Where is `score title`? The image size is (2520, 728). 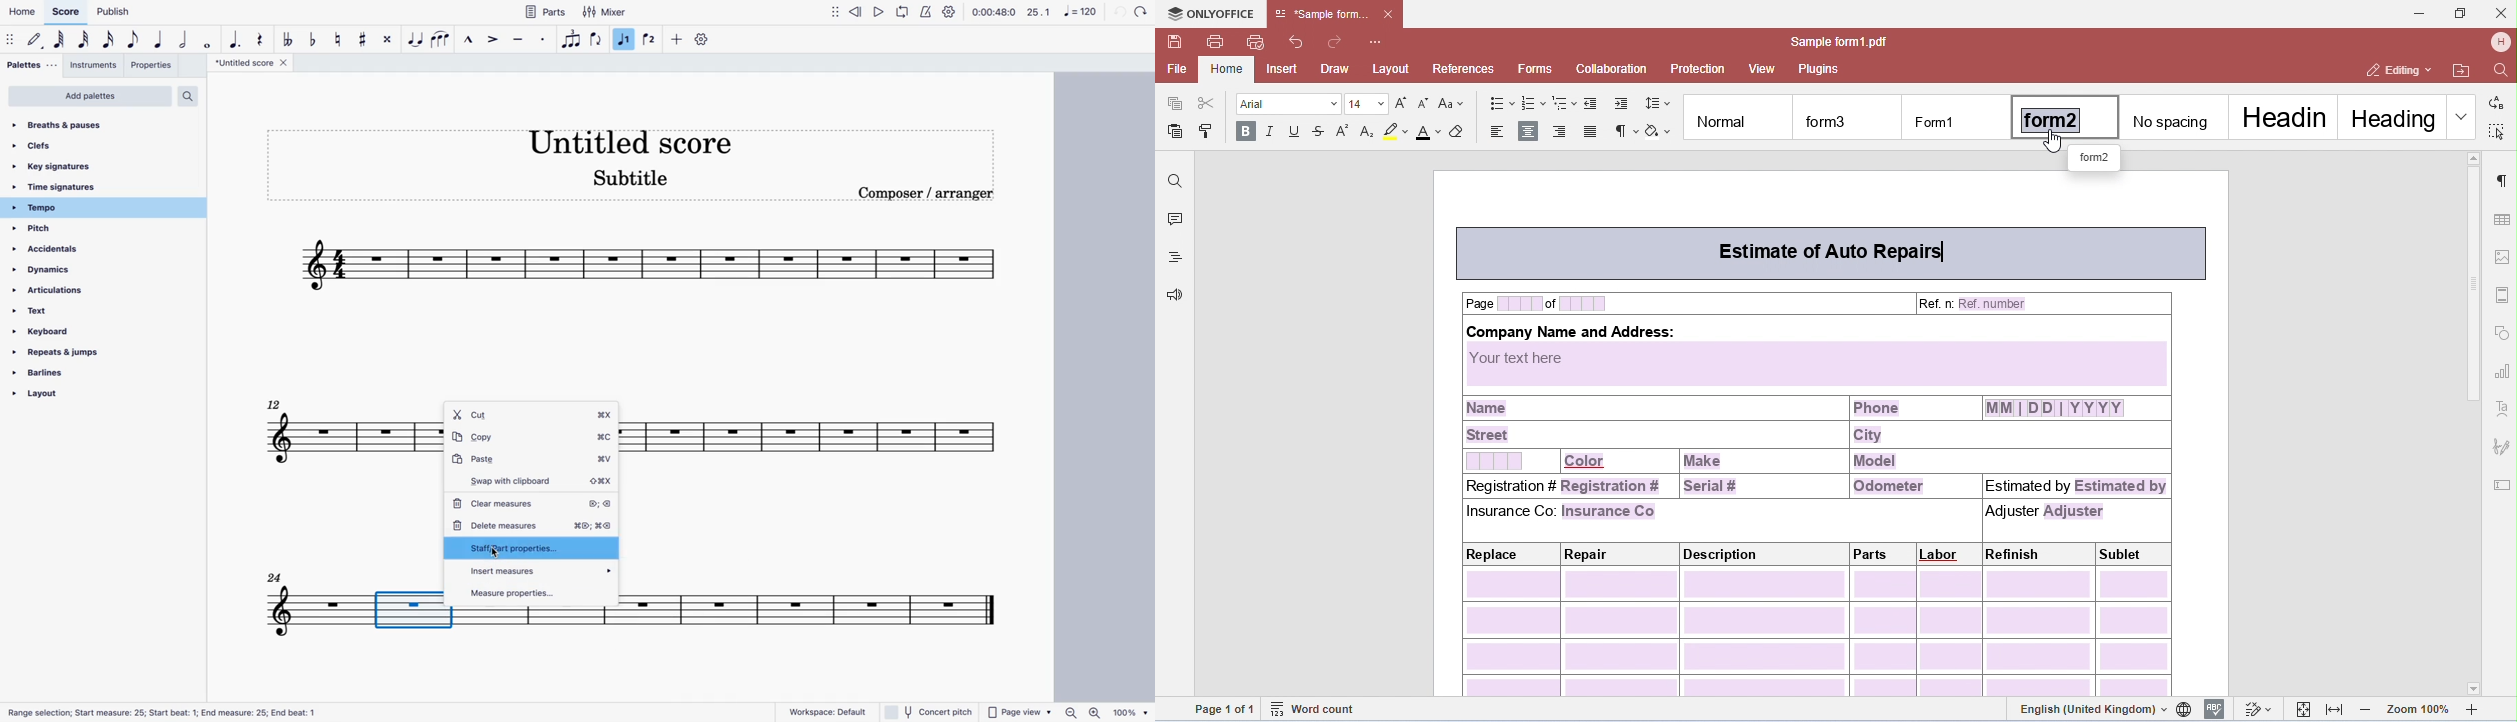
score title is located at coordinates (253, 64).